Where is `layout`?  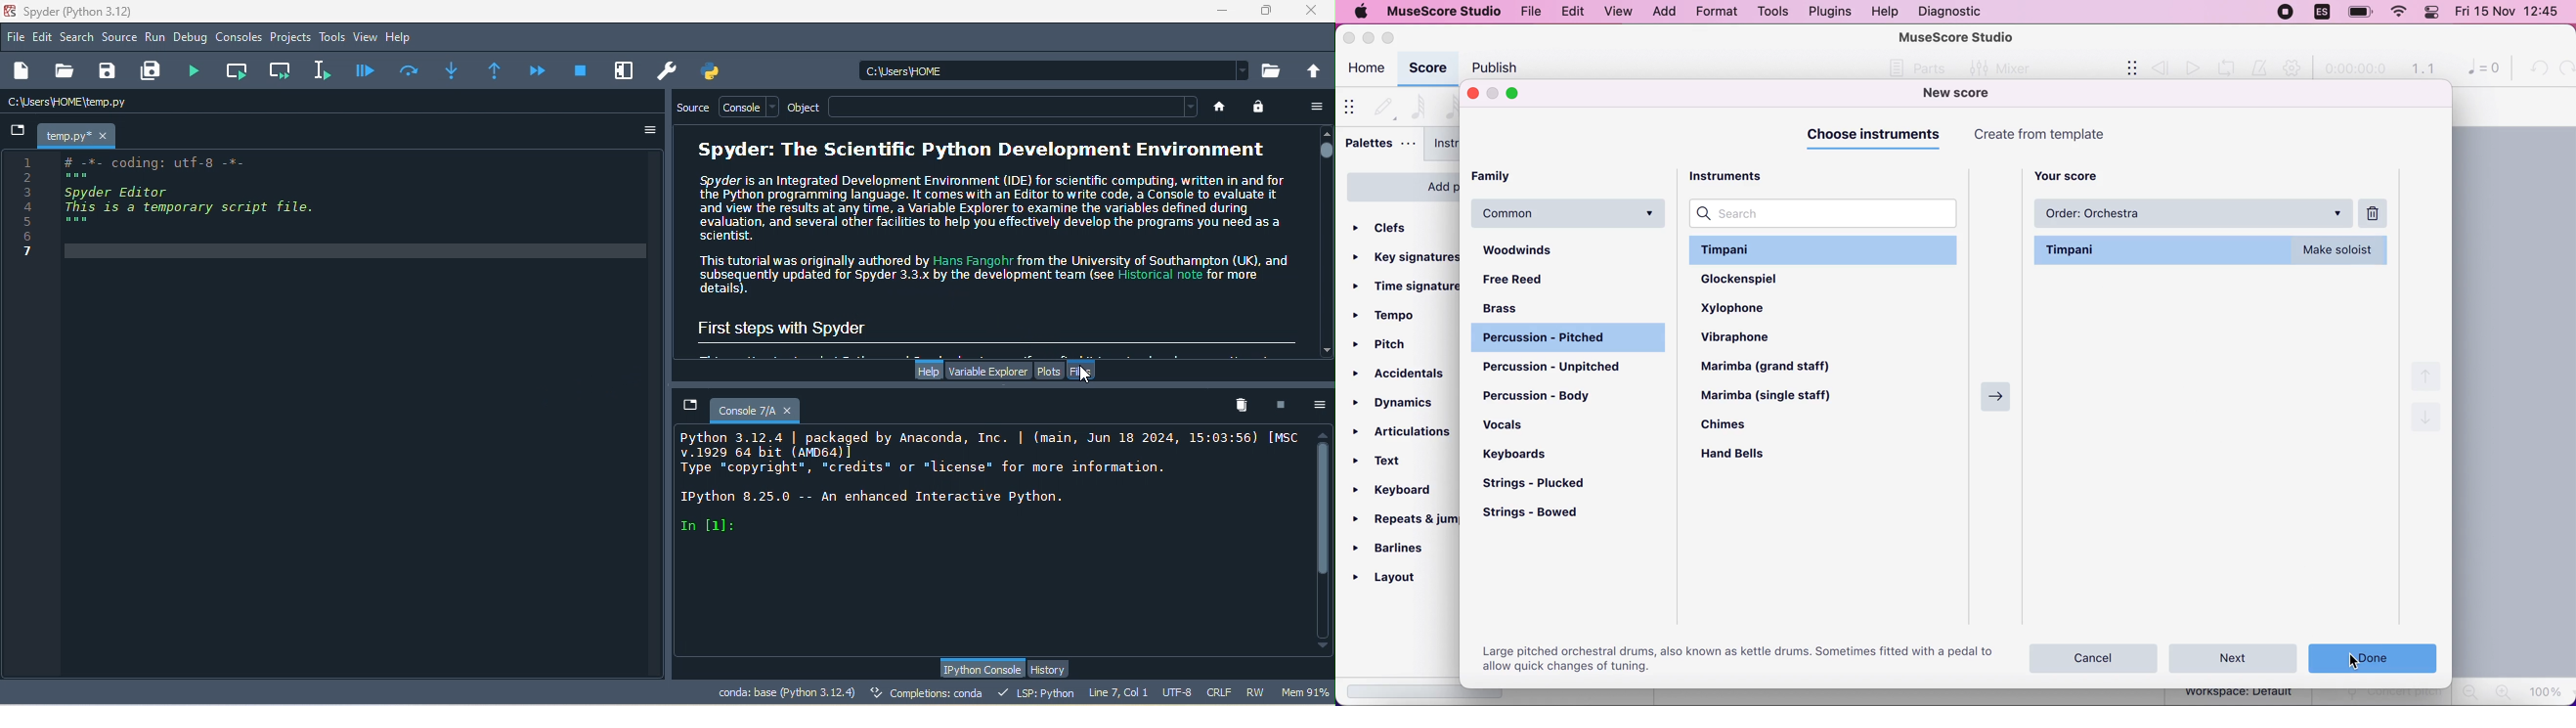 layout is located at coordinates (1400, 578).